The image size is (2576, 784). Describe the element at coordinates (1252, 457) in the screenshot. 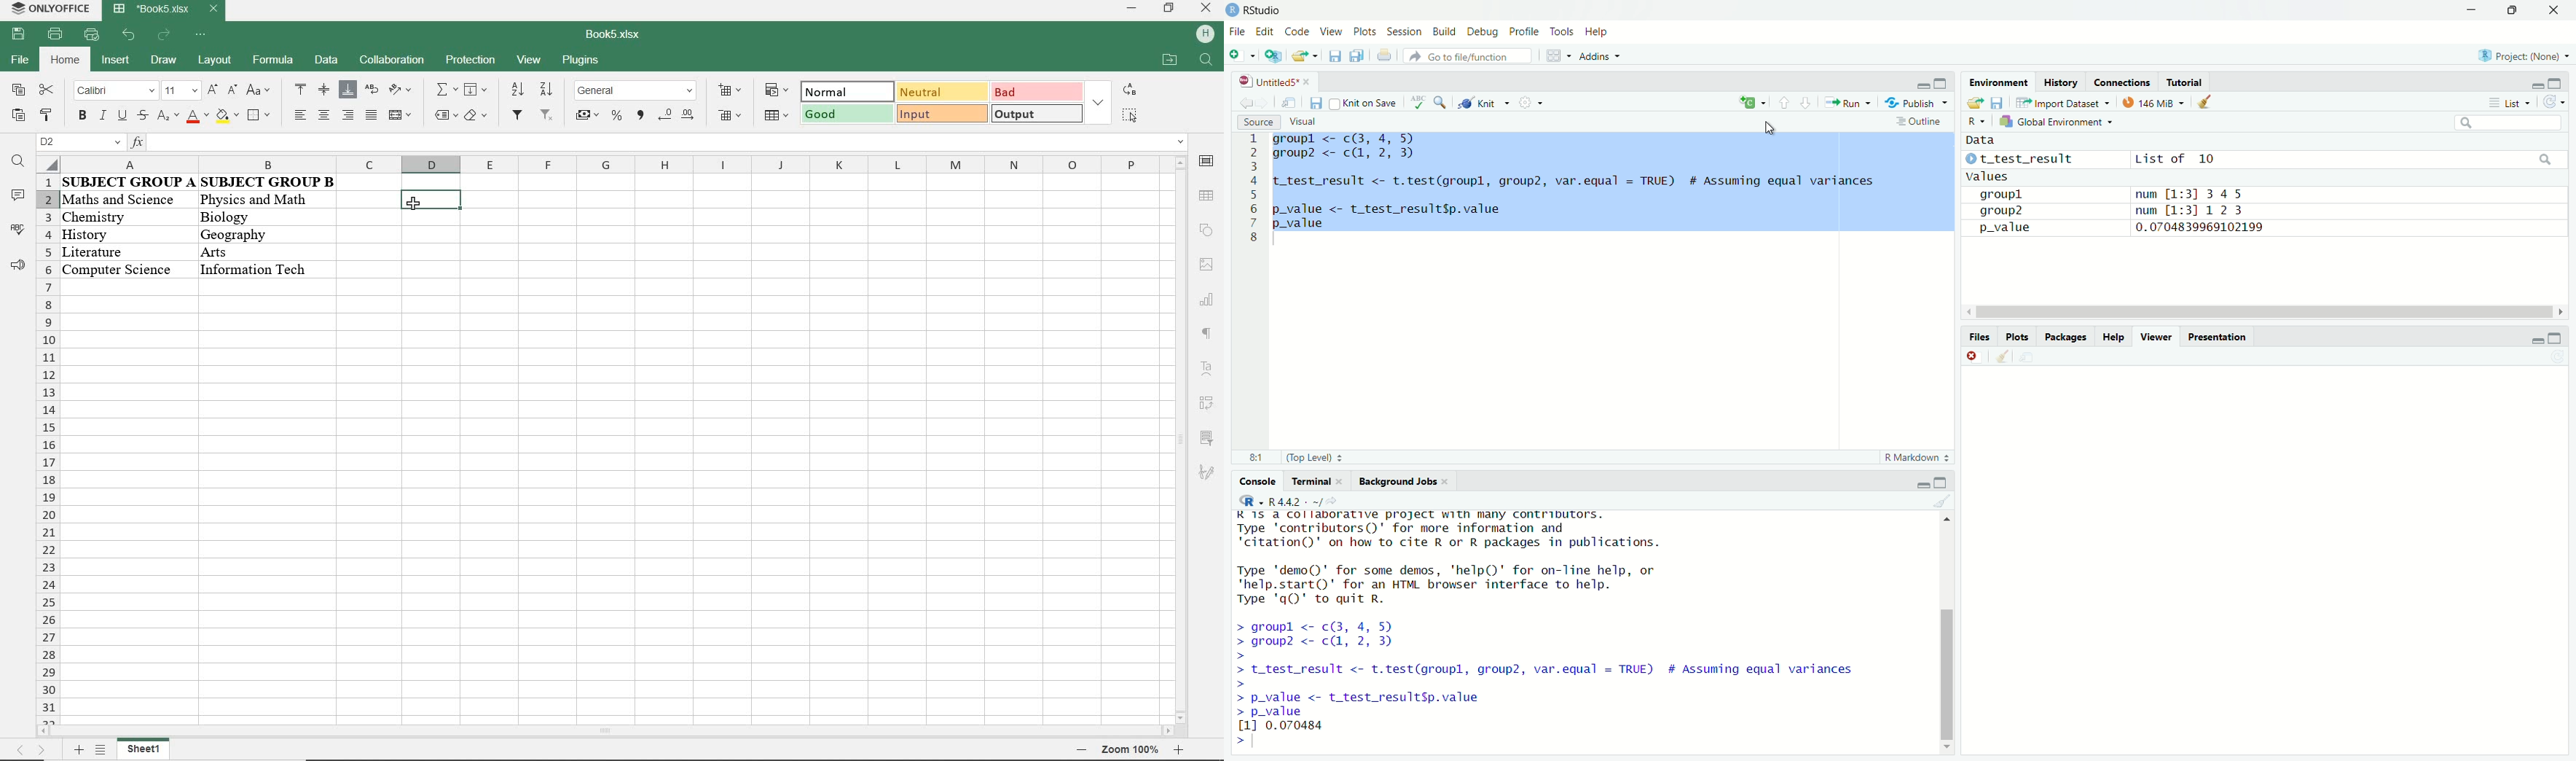

I see `8:1` at that location.